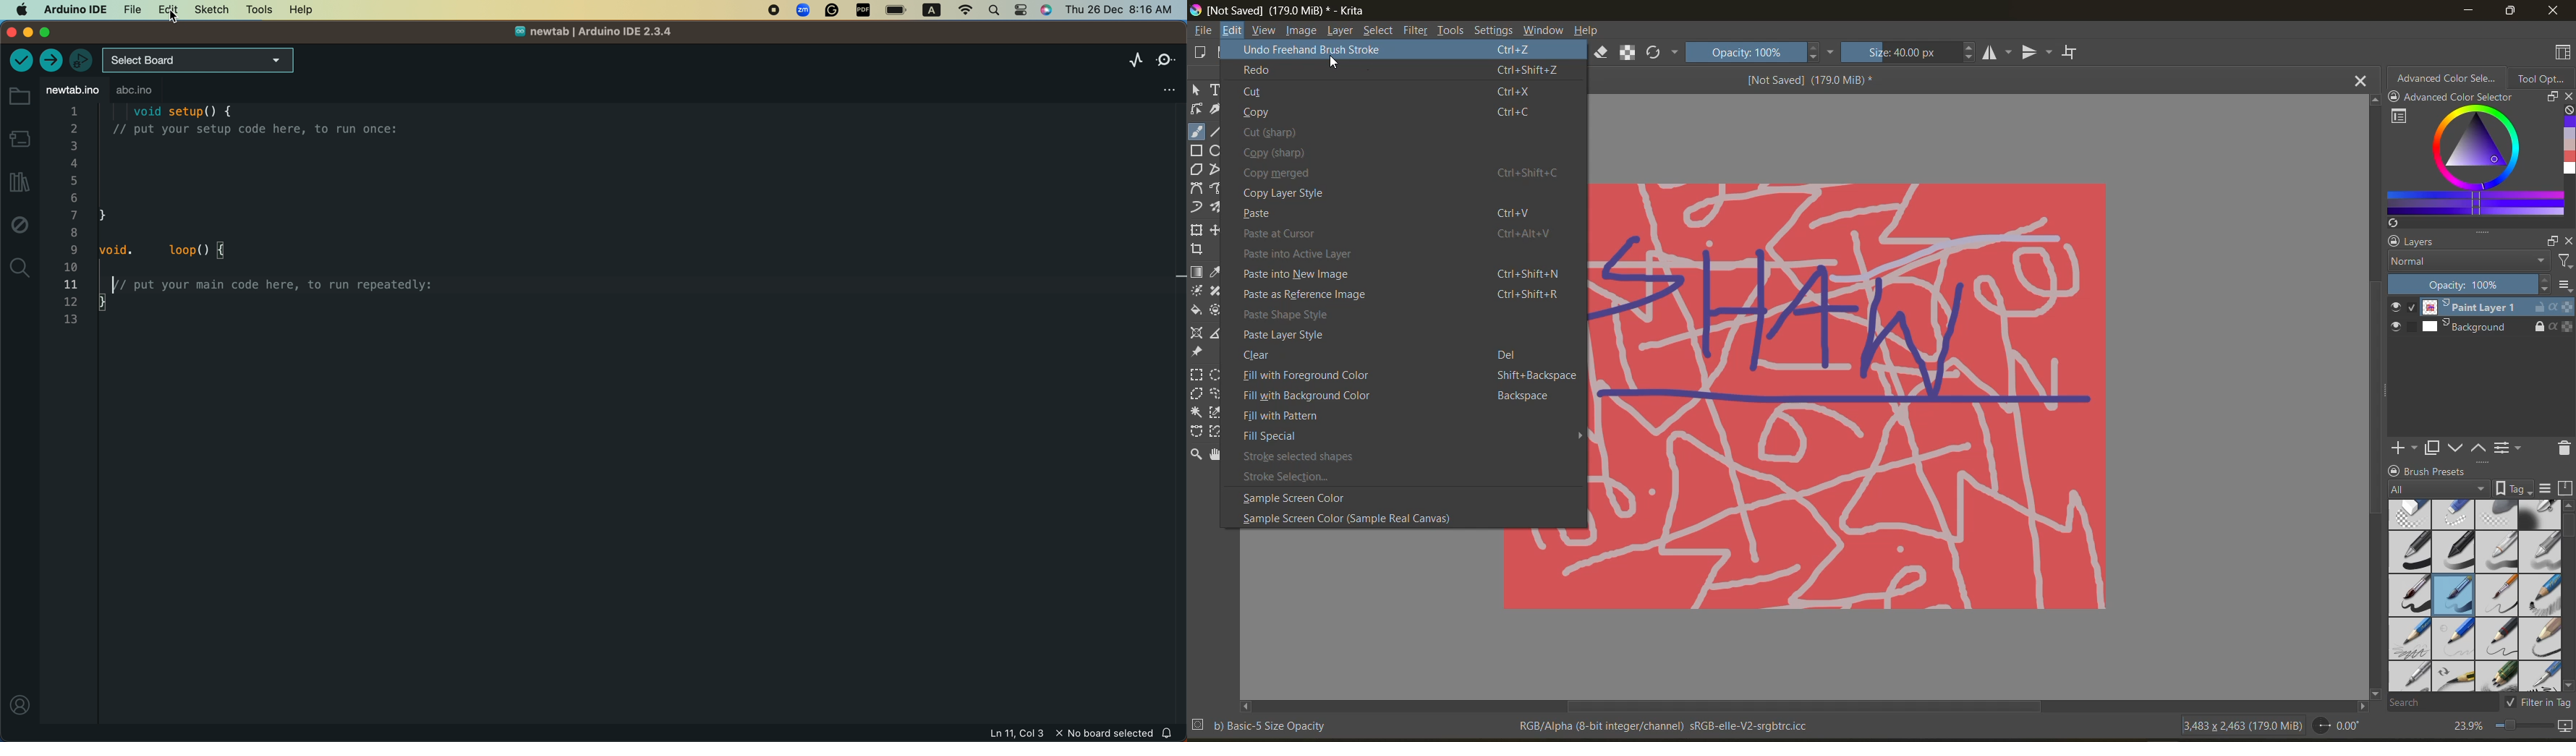  Describe the element at coordinates (2510, 12) in the screenshot. I see `maximize` at that location.